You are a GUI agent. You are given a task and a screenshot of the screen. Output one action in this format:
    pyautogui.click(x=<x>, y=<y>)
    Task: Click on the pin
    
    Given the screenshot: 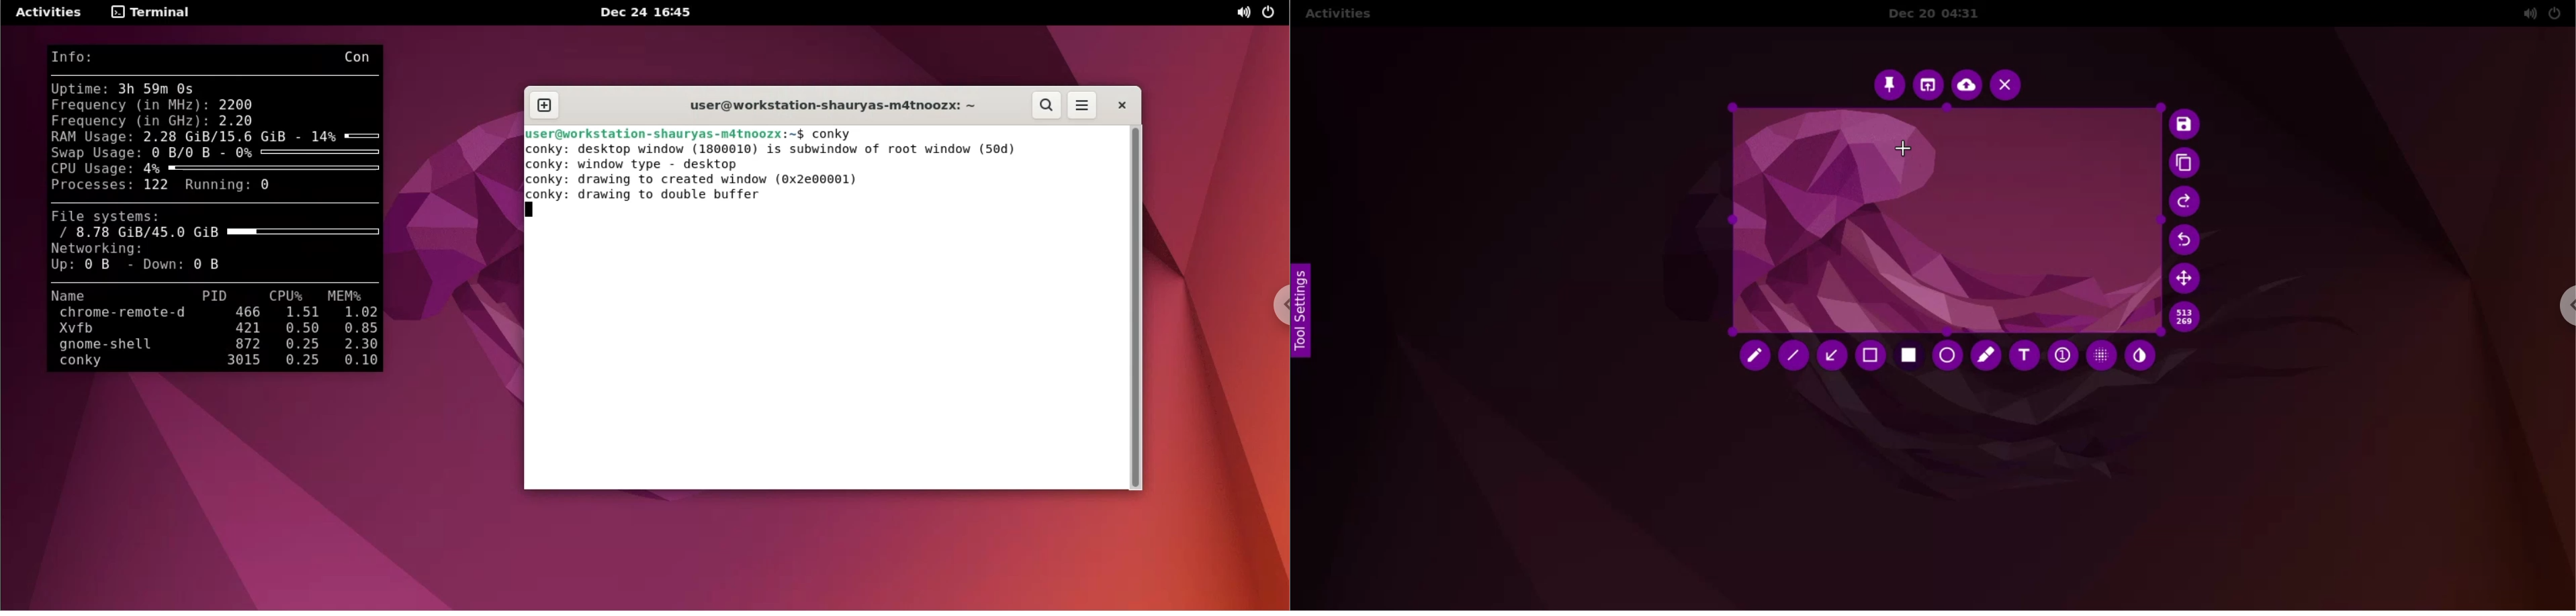 What is the action you would take?
    pyautogui.click(x=1890, y=84)
    